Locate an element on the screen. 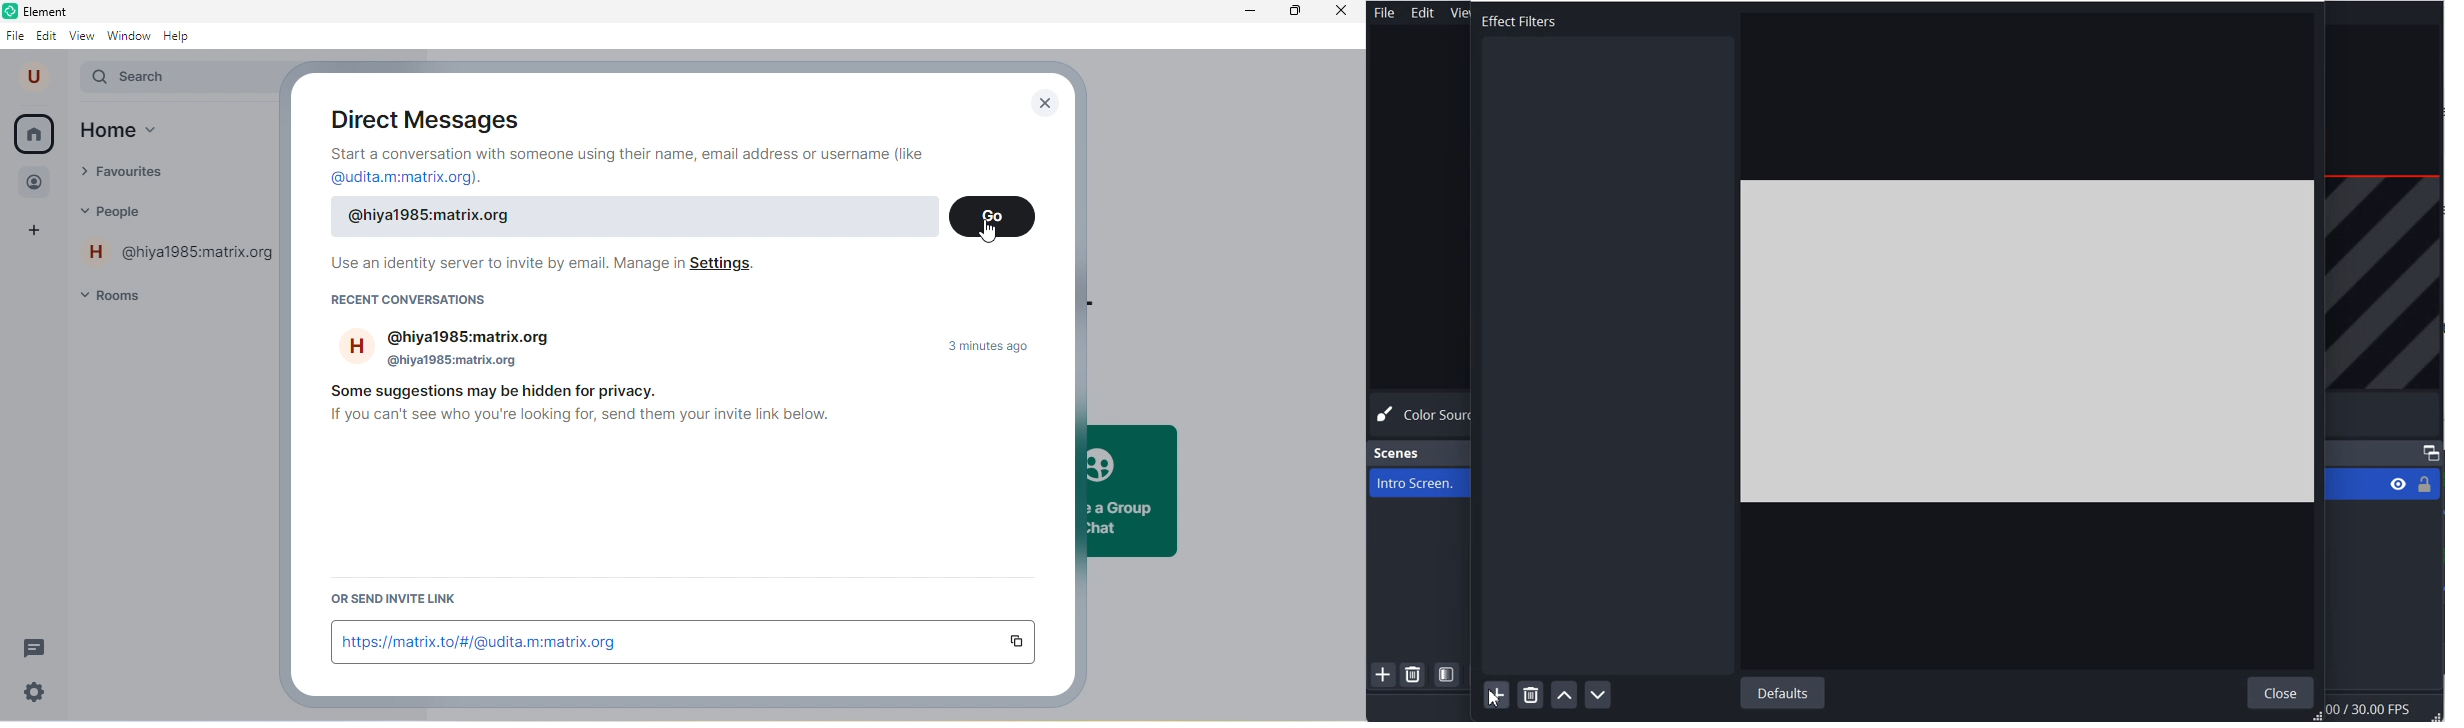 Image resolution: width=2464 pixels, height=728 pixels. rooms is located at coordinates (123, 294).